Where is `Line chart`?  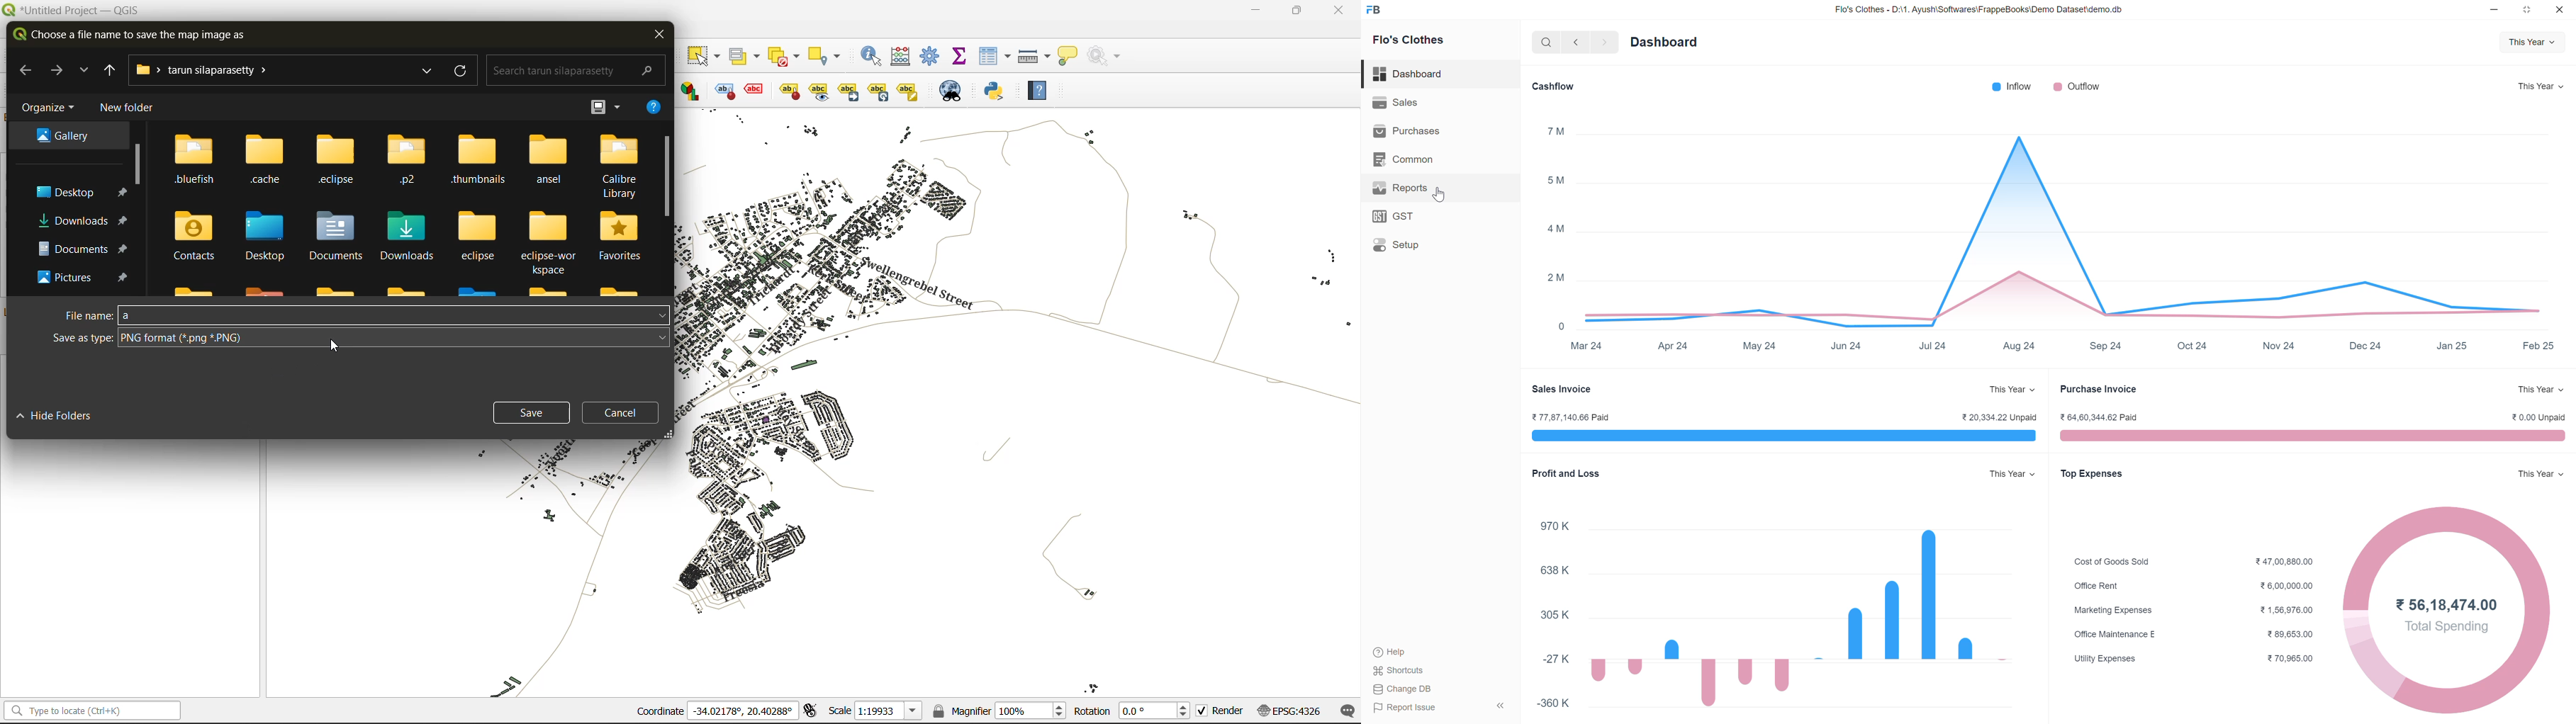
Line chart is located at coordinates (2071, 229).